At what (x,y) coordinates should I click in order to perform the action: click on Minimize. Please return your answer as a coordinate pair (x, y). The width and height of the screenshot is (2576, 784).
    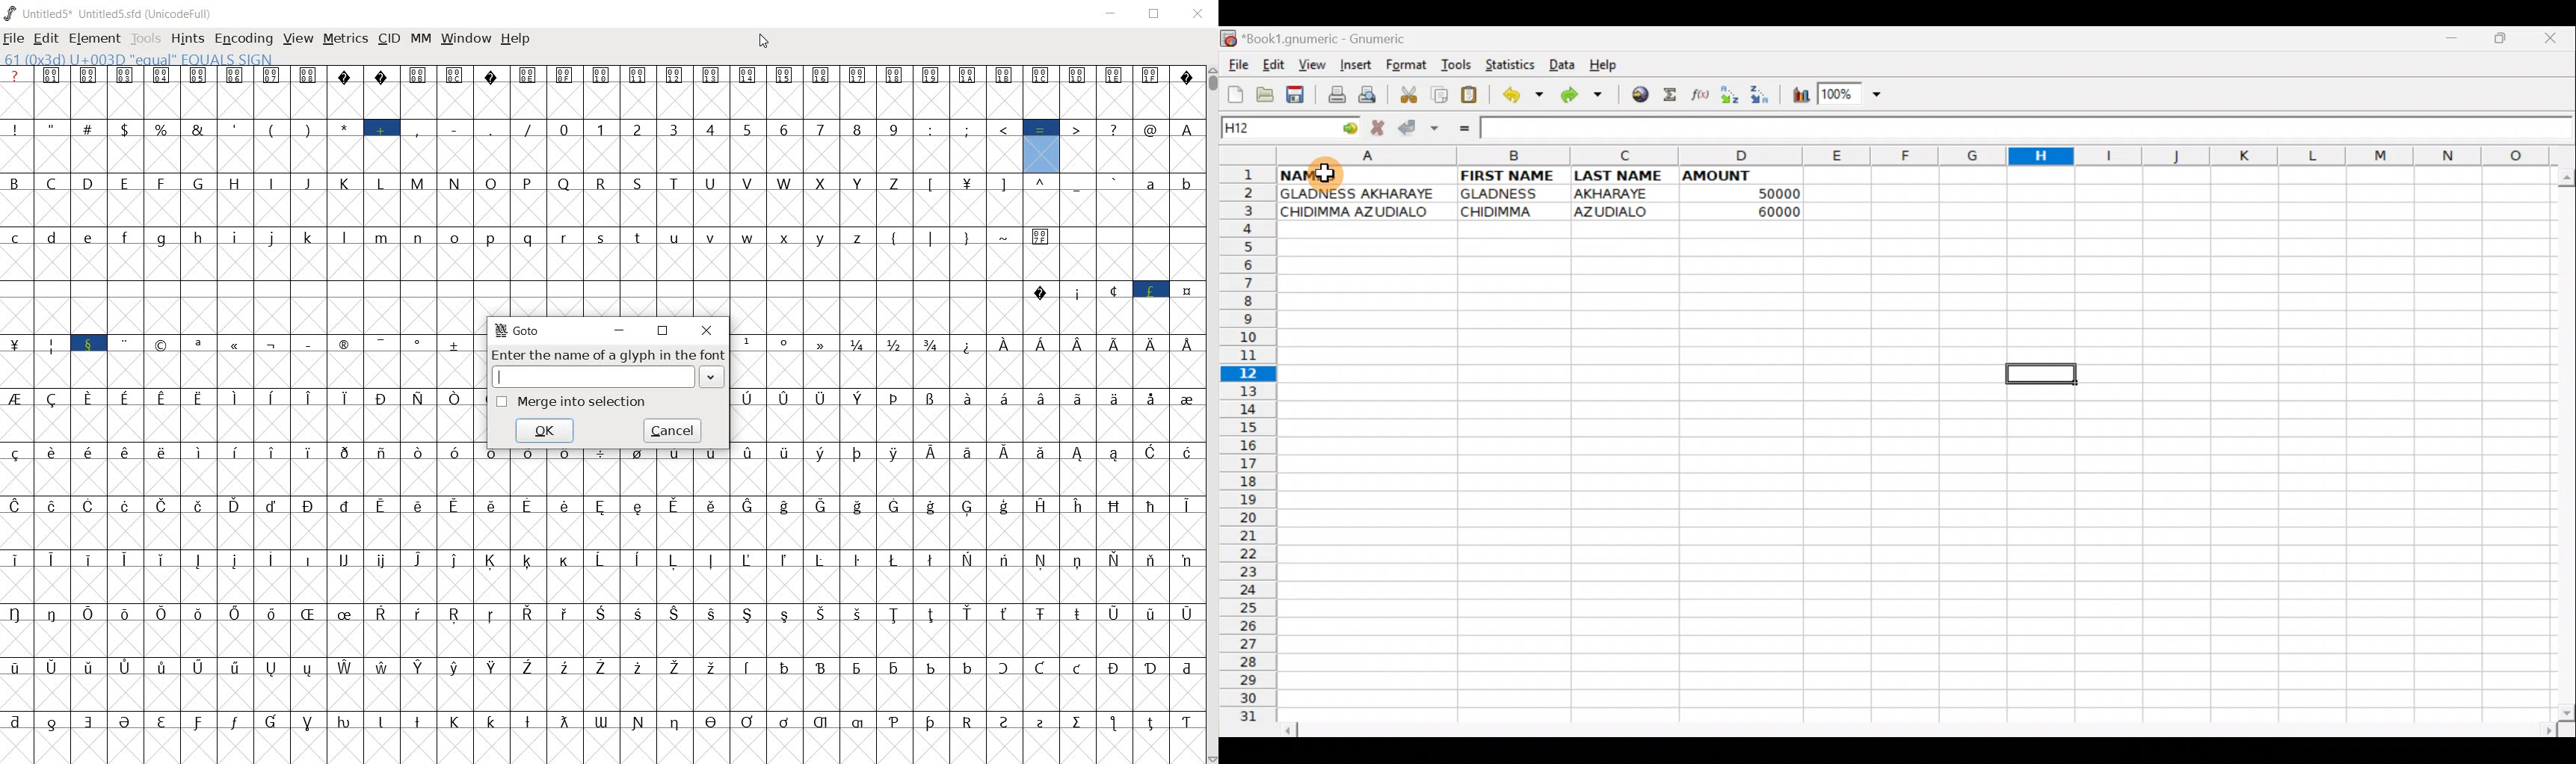
    Looking at the image, I should click on (2450, 40).